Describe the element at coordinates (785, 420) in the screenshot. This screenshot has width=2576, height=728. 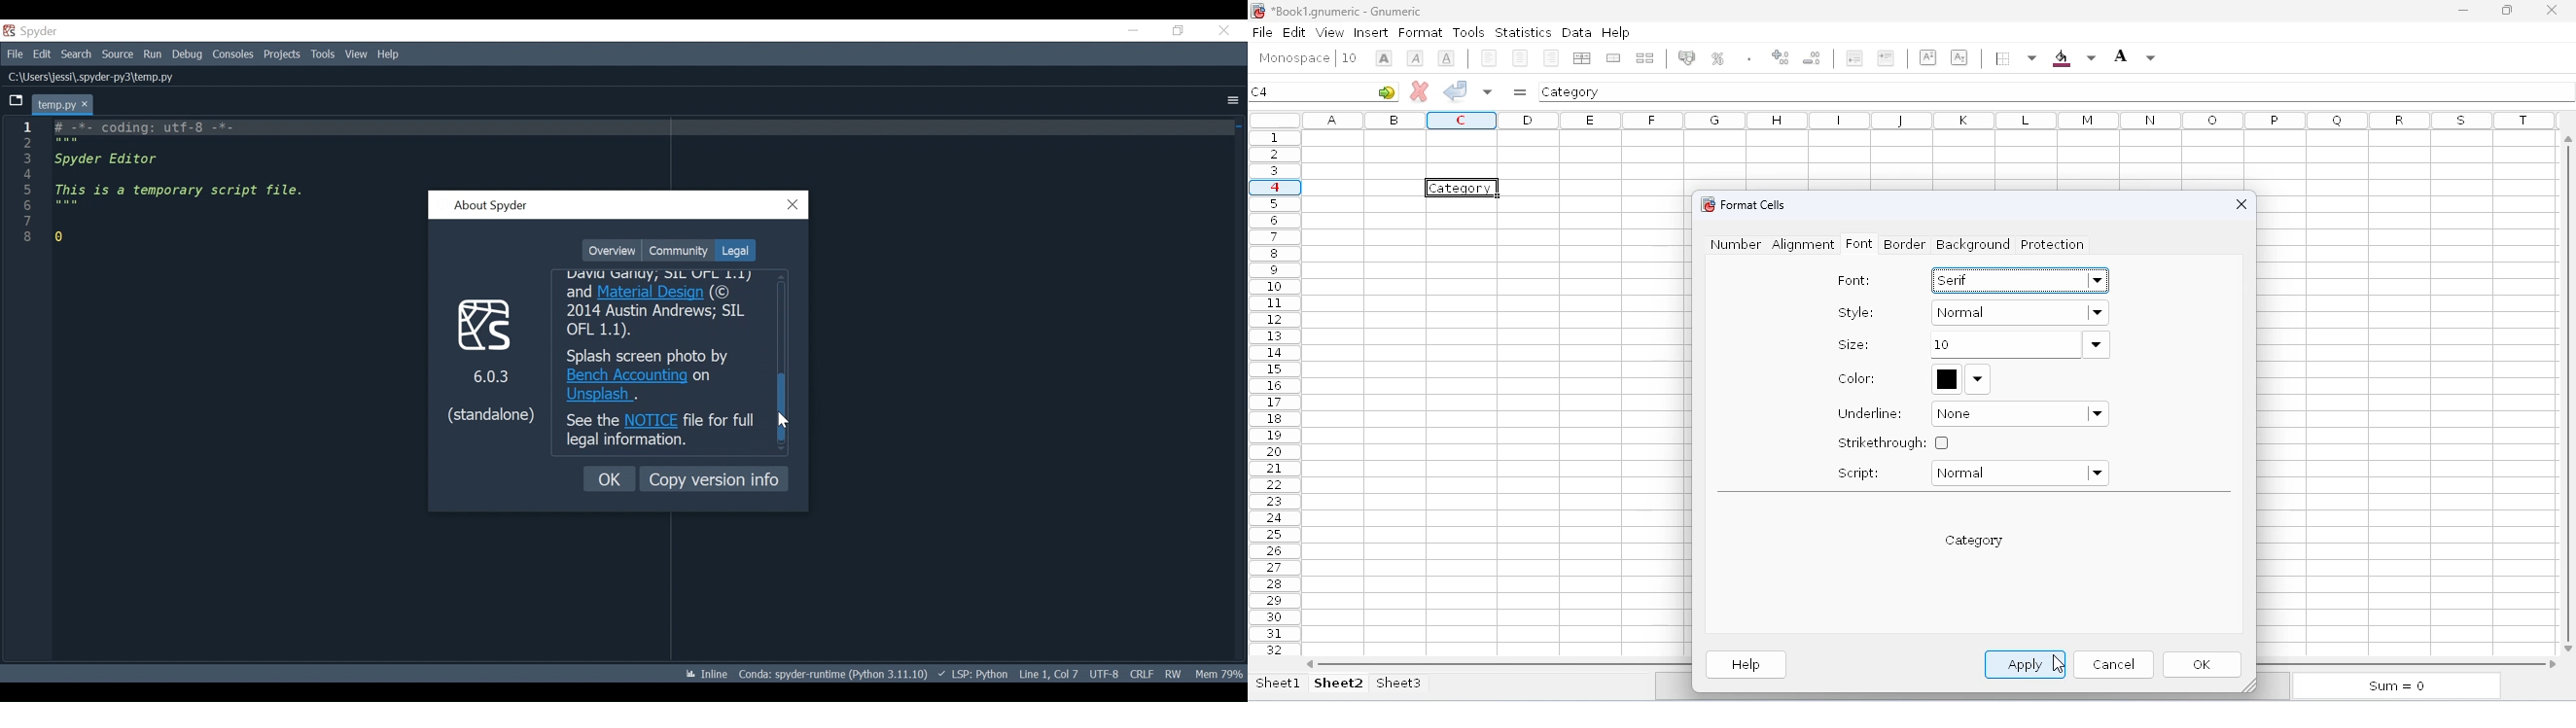
I see `Cursor` at that location.